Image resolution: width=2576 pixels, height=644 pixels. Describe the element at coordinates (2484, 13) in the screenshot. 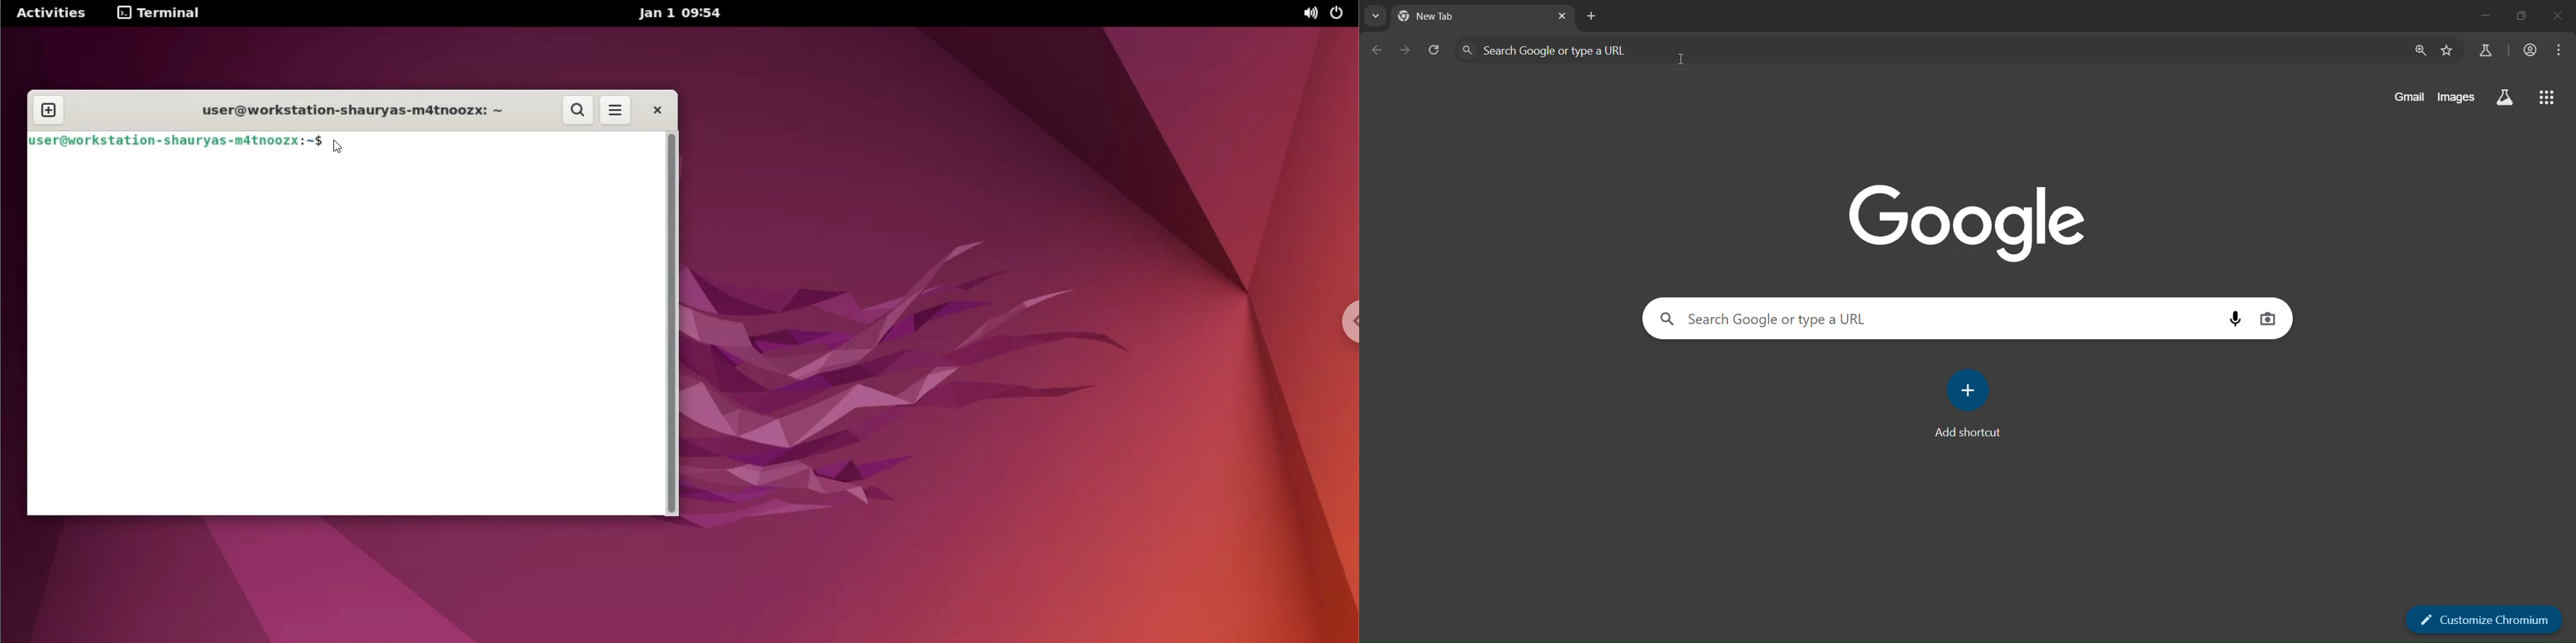

I see `minimize` at that location.